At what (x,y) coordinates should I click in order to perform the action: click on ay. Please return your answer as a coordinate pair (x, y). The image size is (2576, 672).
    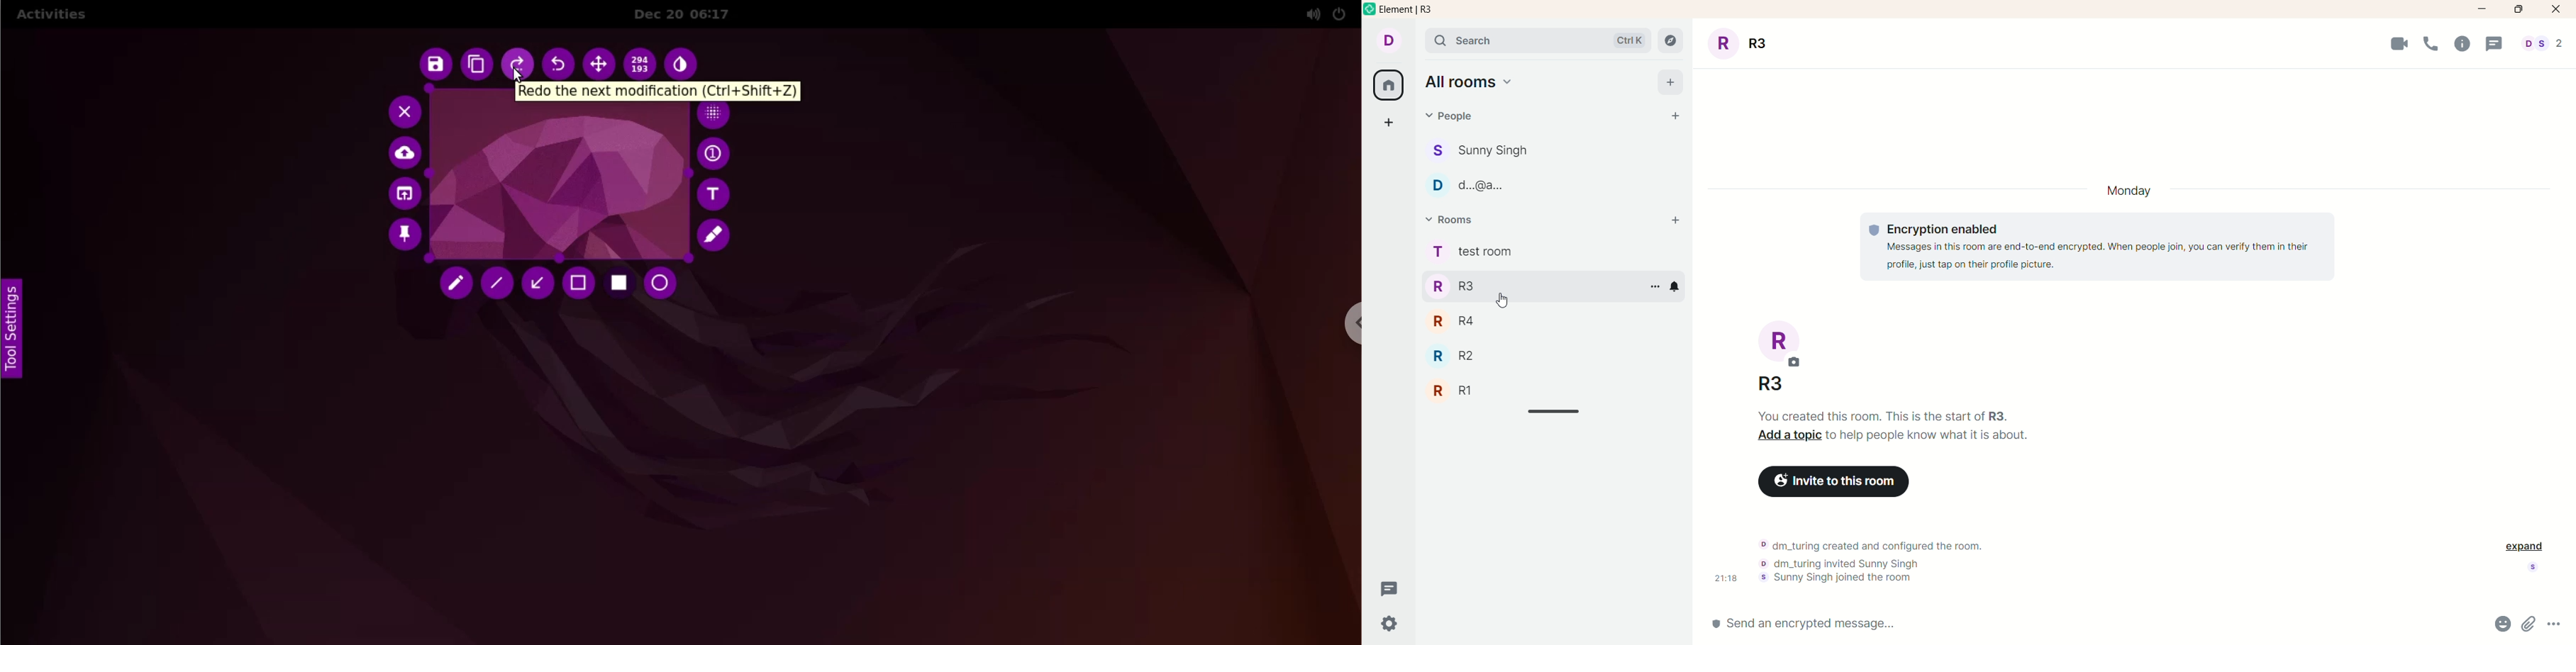
    Looking at the image, I should click on (2131, 193).